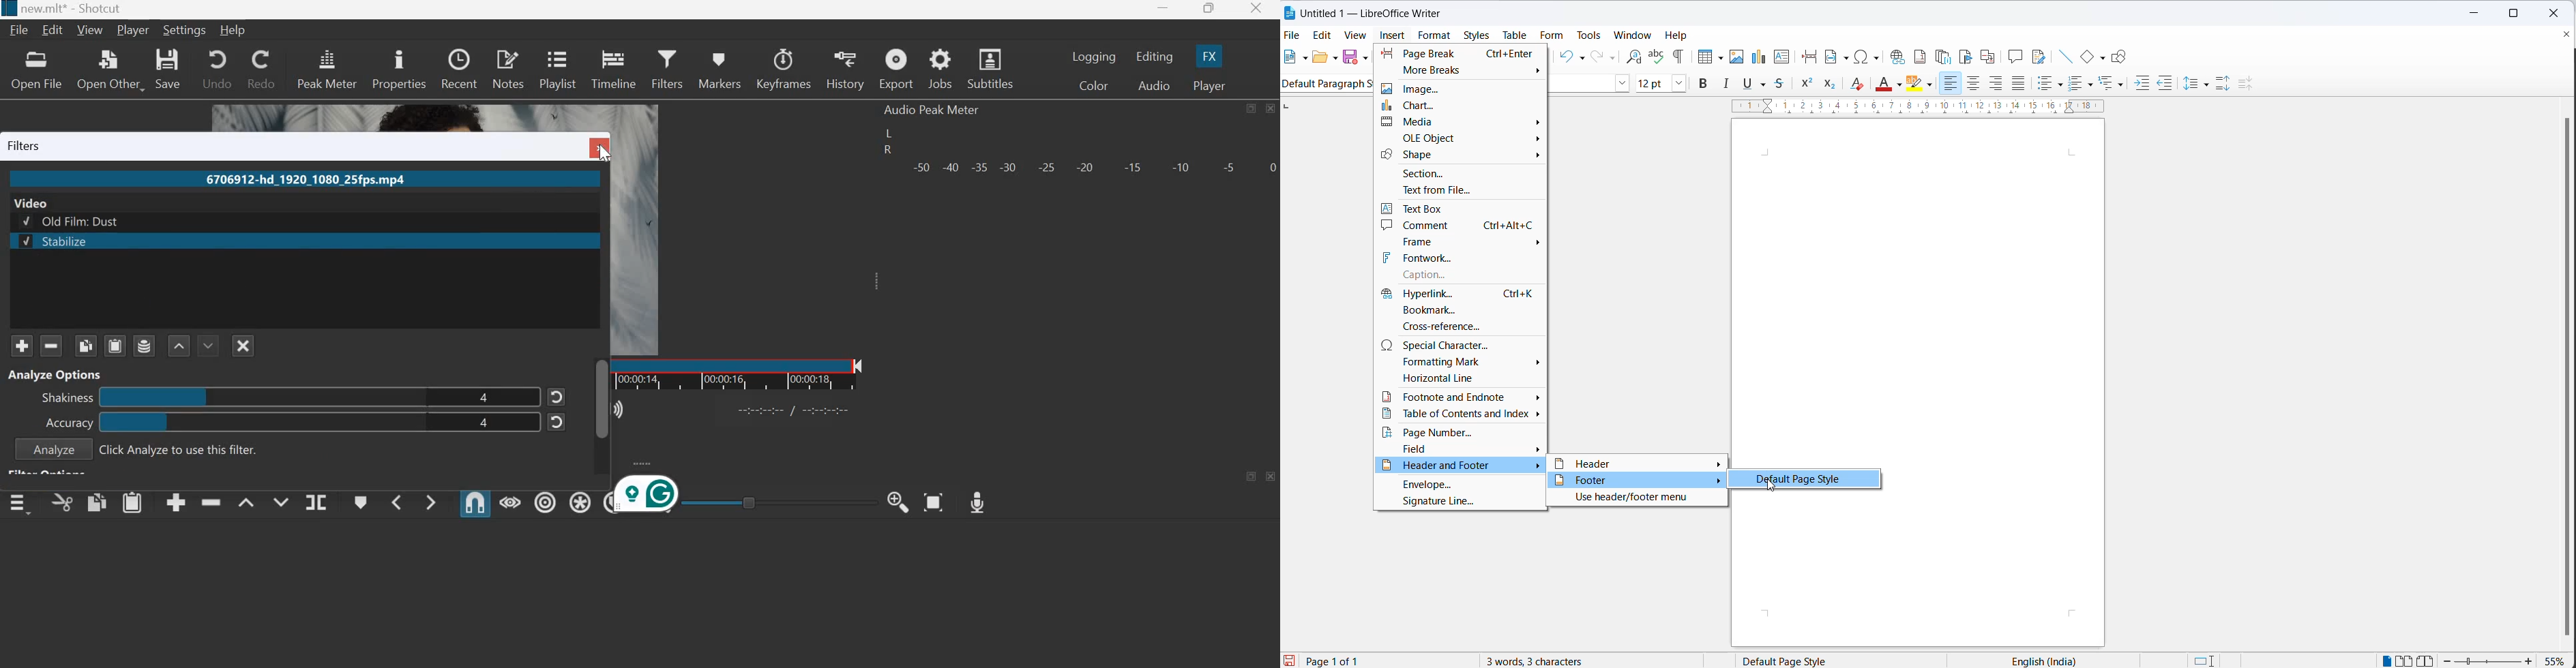 The height and width of the screenshot is (672, 2576). Describe the element at coordinates (1946, 57) in the screenshot. I see `insert endnote` at that location.